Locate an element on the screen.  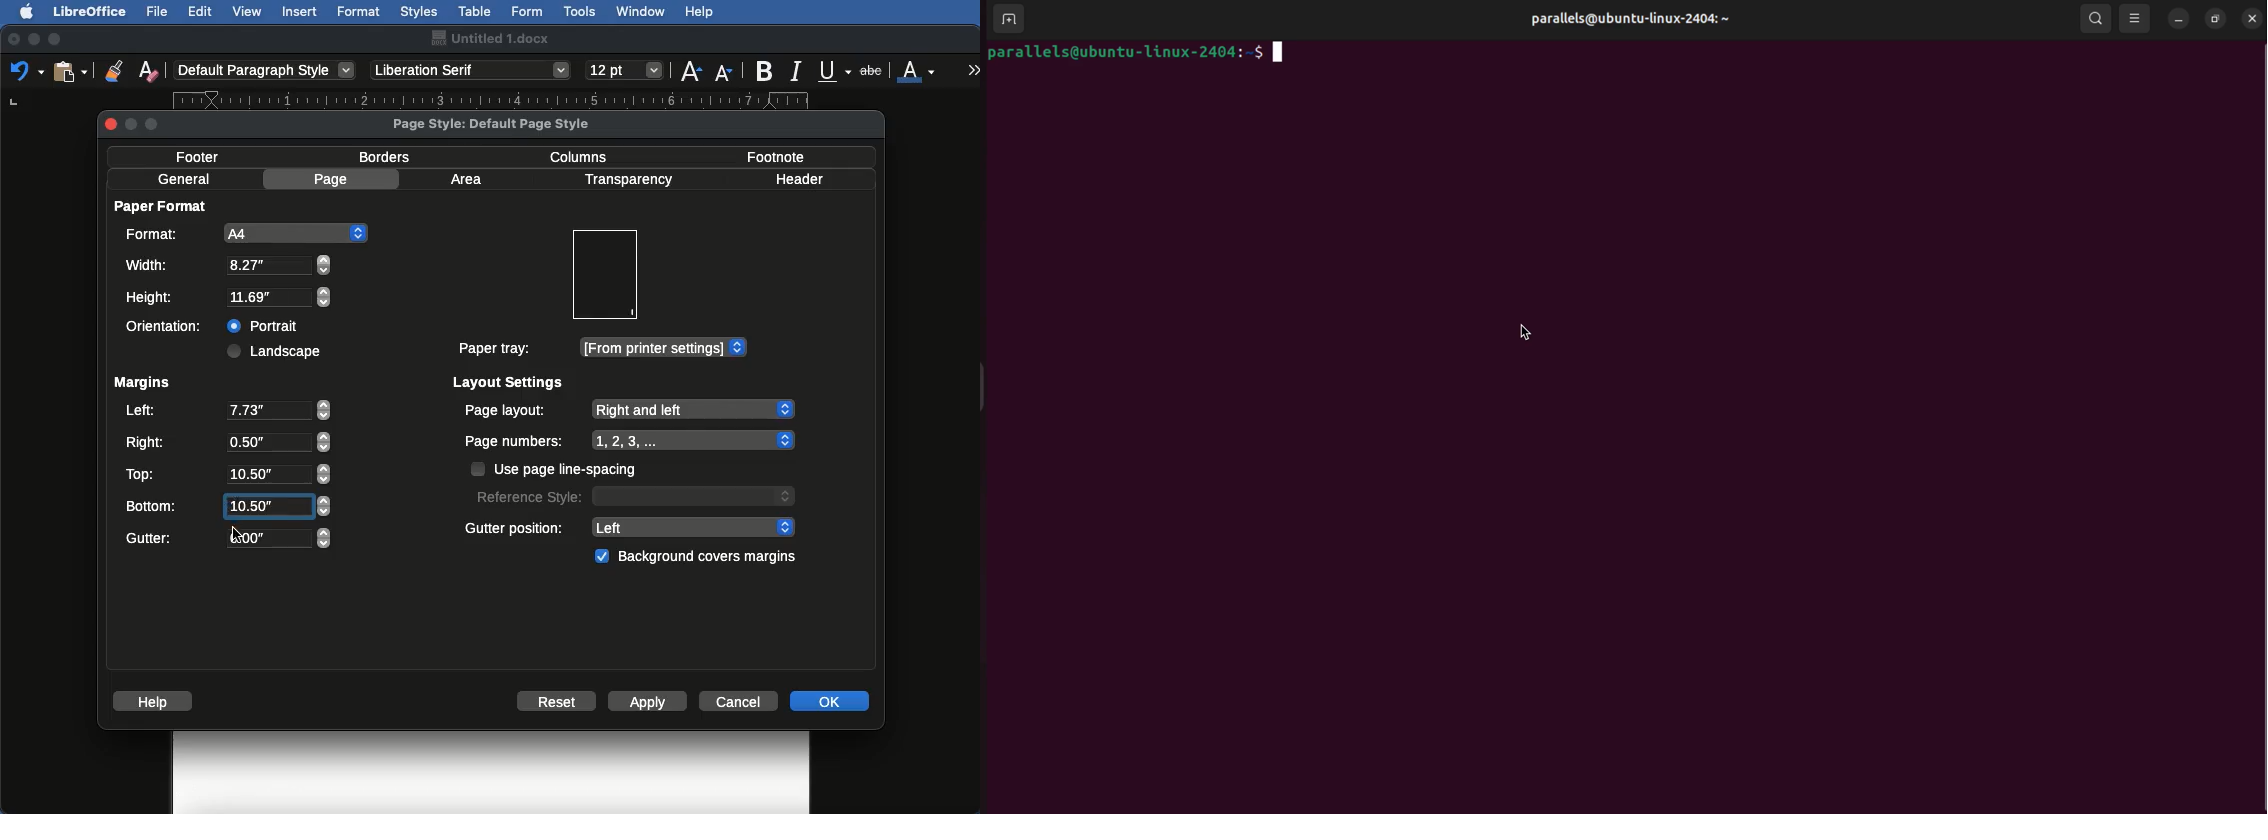
Left is located at coordinates (226, 412).